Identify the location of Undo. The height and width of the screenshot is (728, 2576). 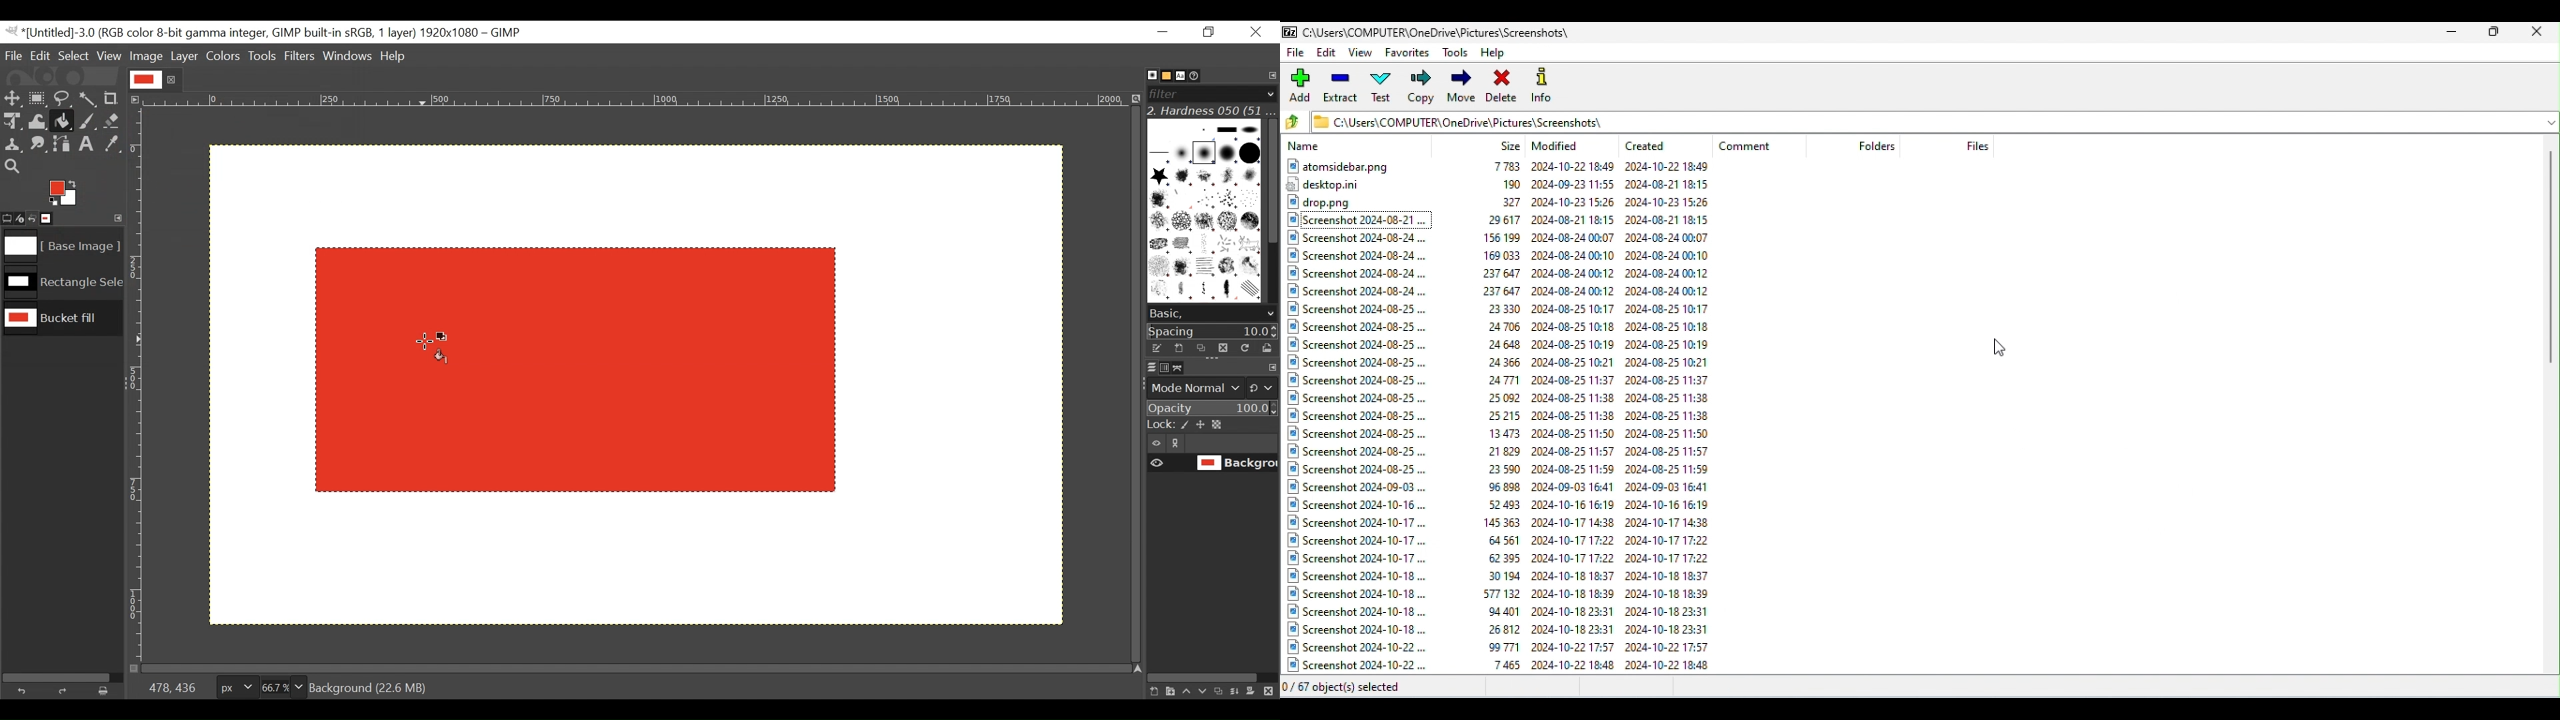
(25, 689).